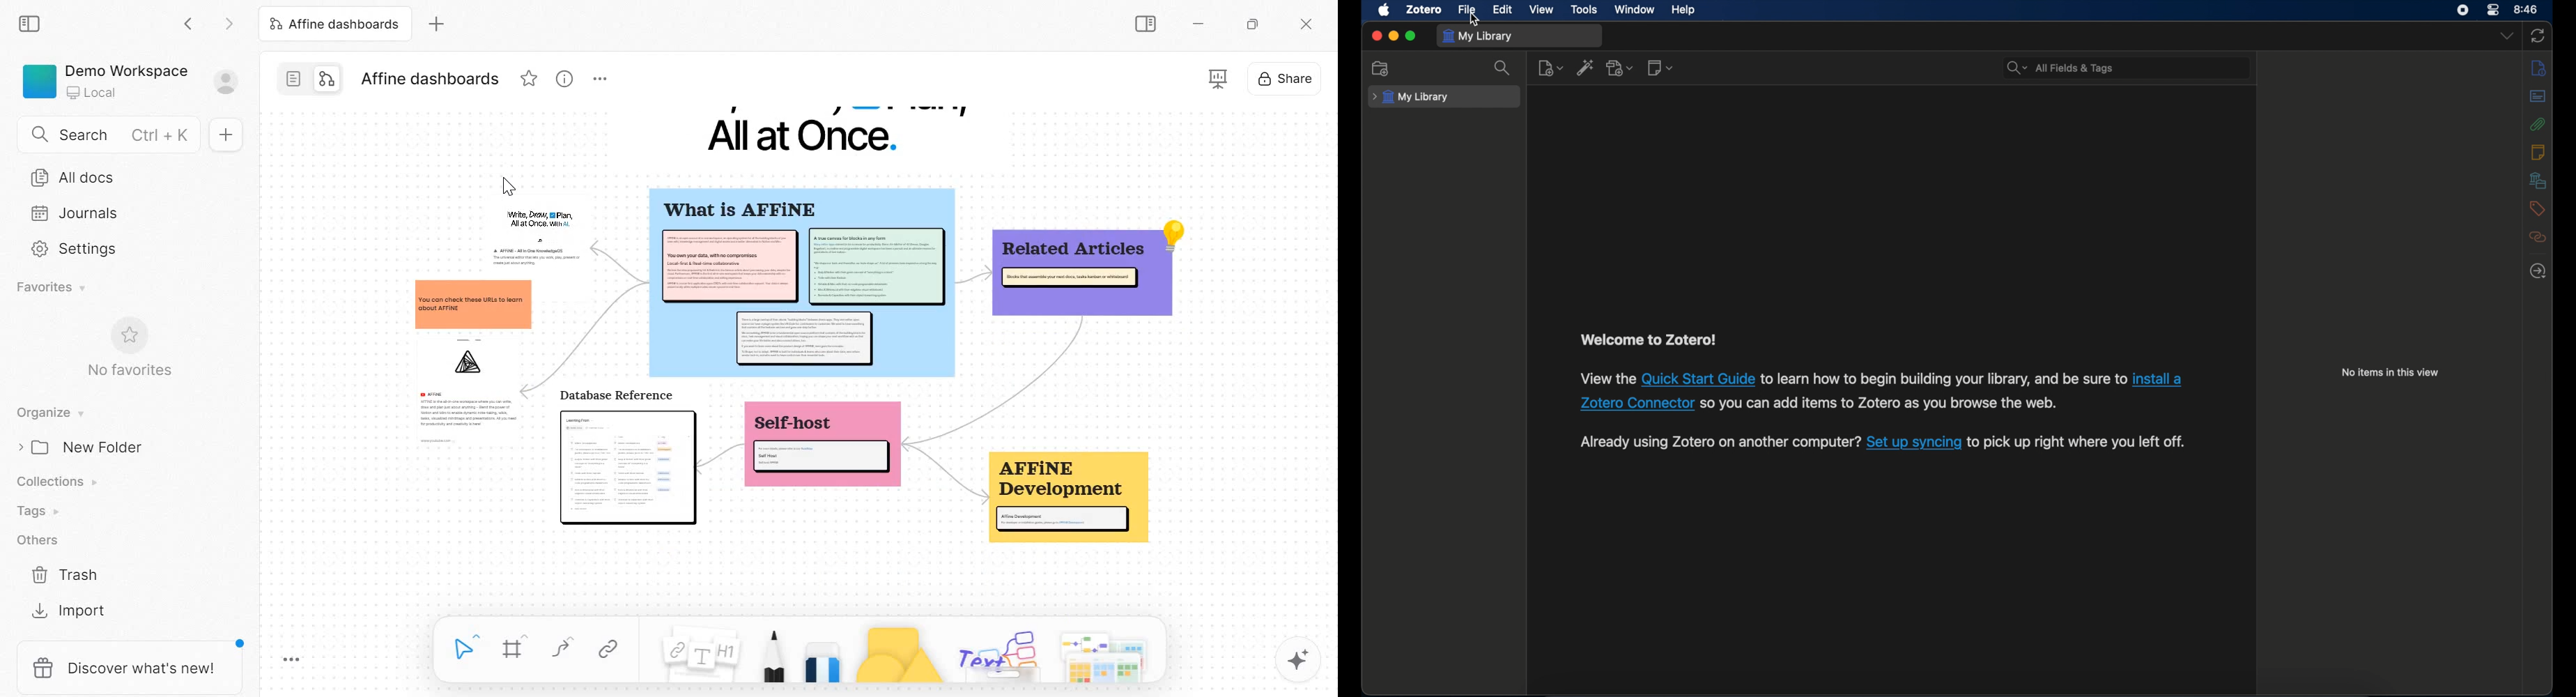 The height and width of the screenshot is (700, 2576). What do you see at coordinates (2527, 8) in the screenshot?
I see `time` at bounding box center [2527, 8].